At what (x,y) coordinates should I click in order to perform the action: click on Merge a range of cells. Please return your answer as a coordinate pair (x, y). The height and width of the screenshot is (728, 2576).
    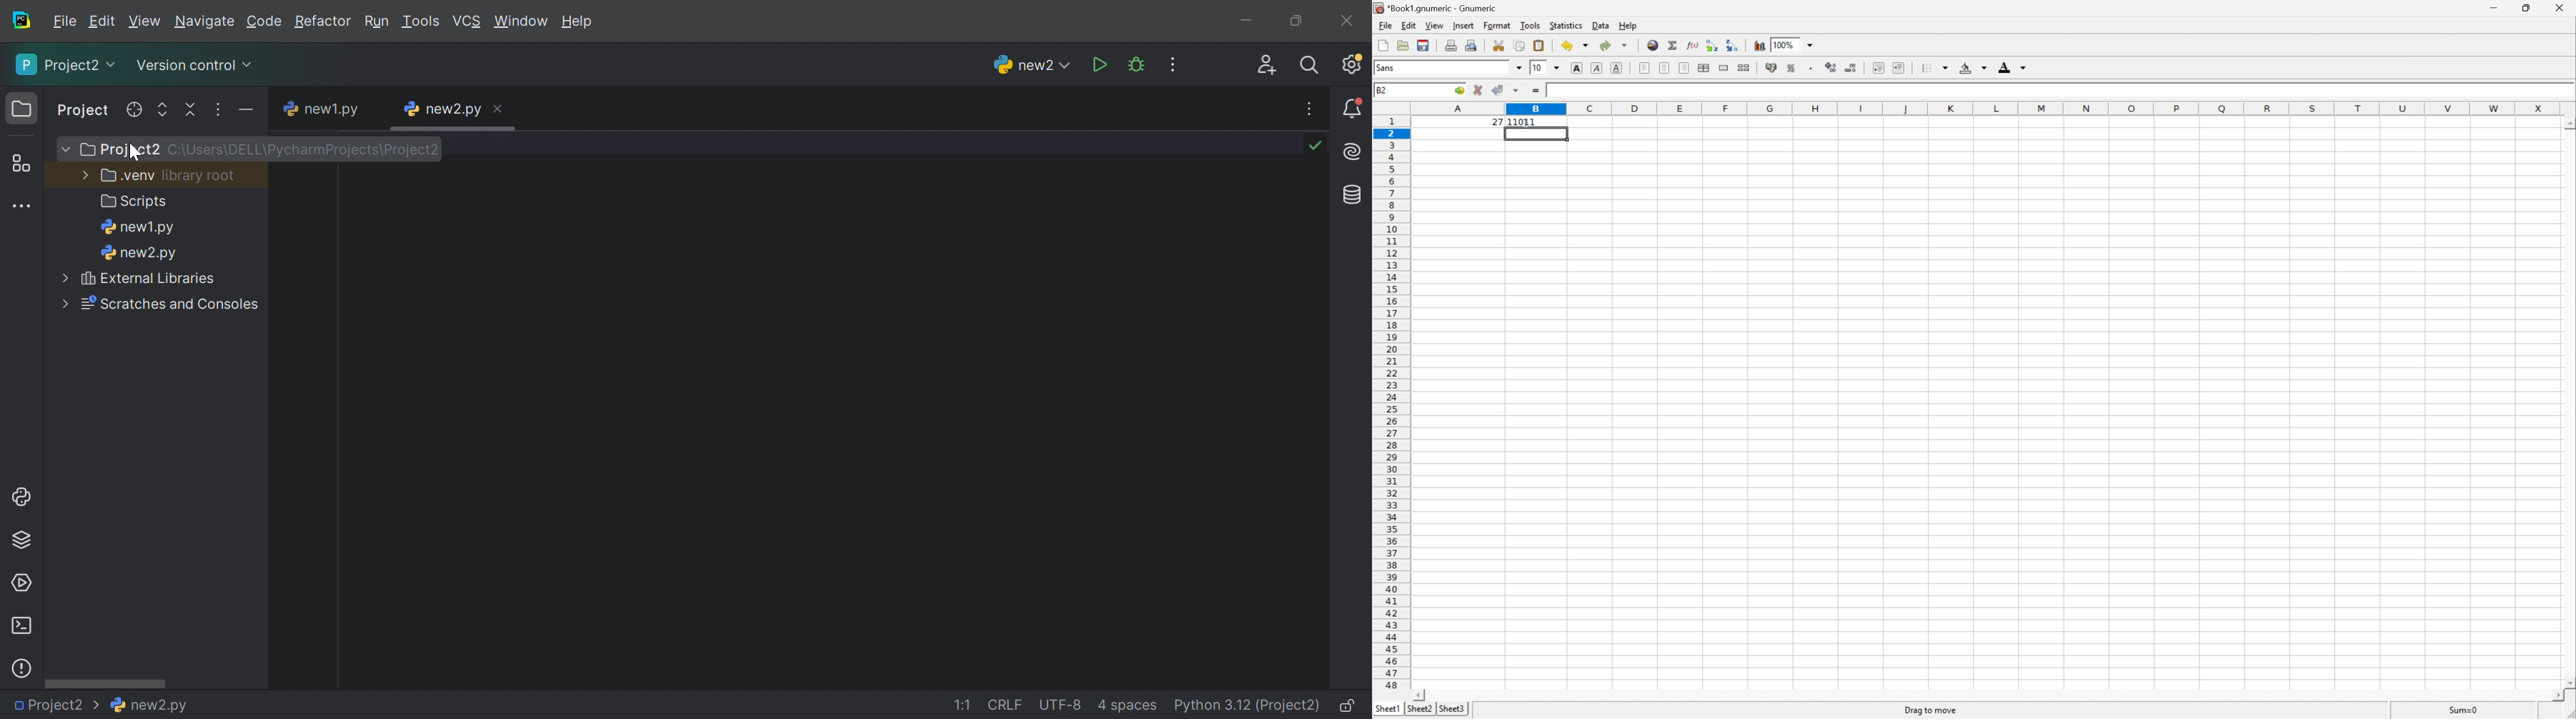
    Looking at the image, I should click on (1722, 68).